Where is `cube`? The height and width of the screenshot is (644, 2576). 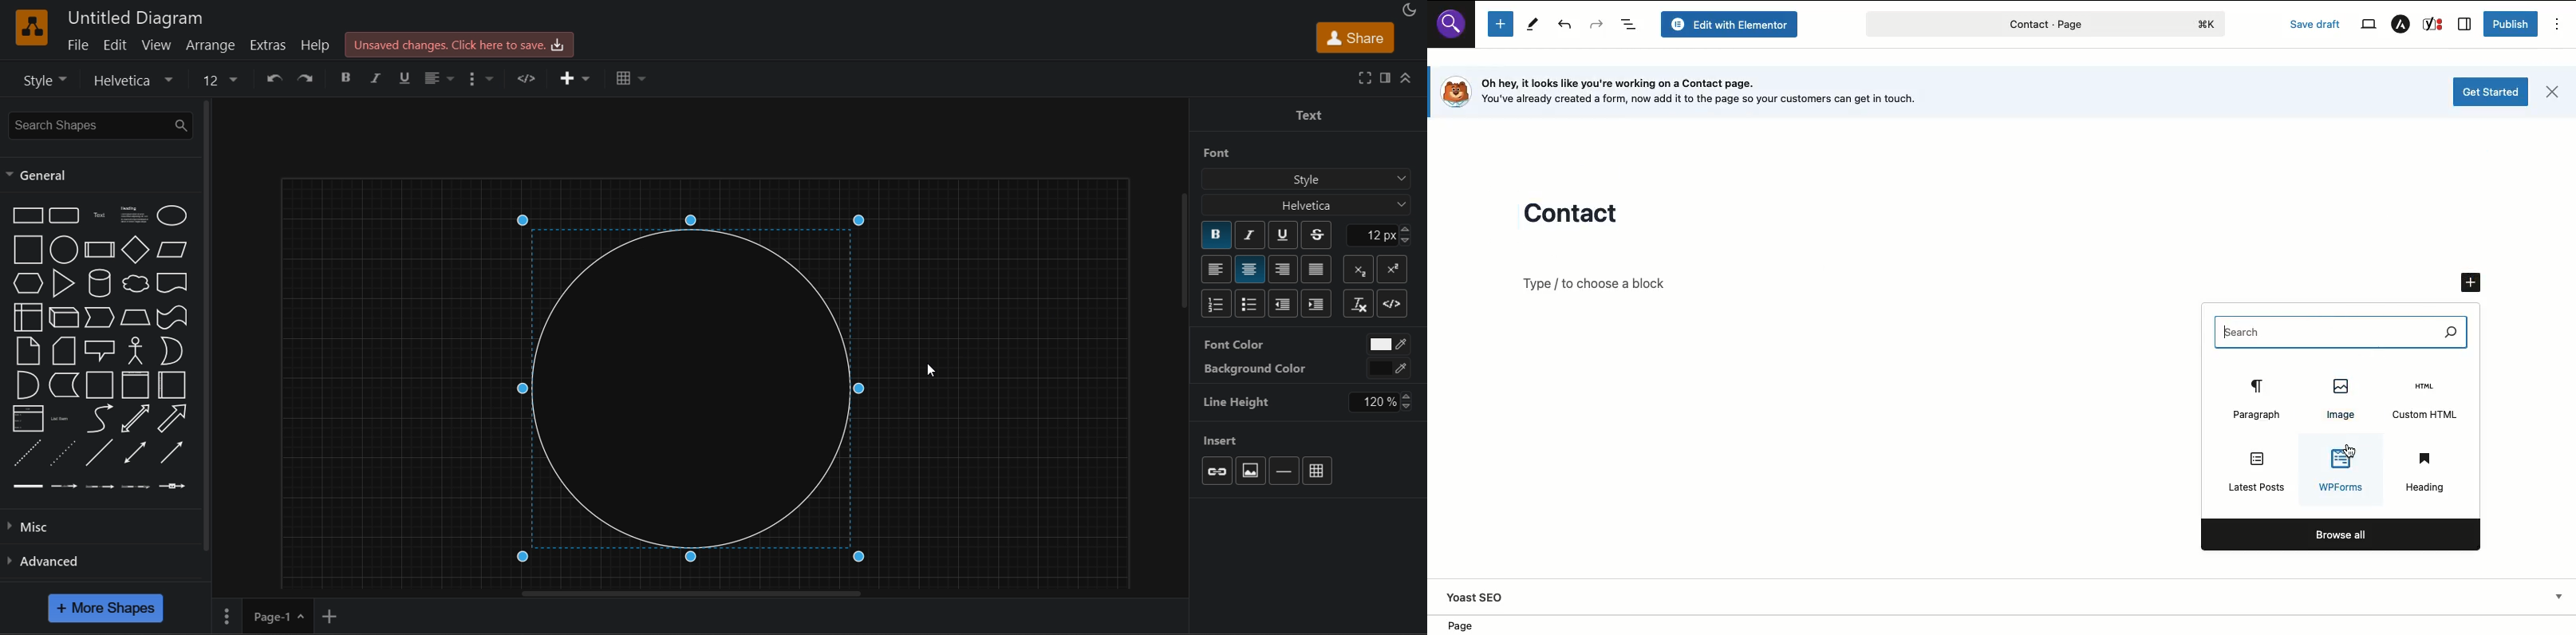
cube is located at coordinates (62, 319).